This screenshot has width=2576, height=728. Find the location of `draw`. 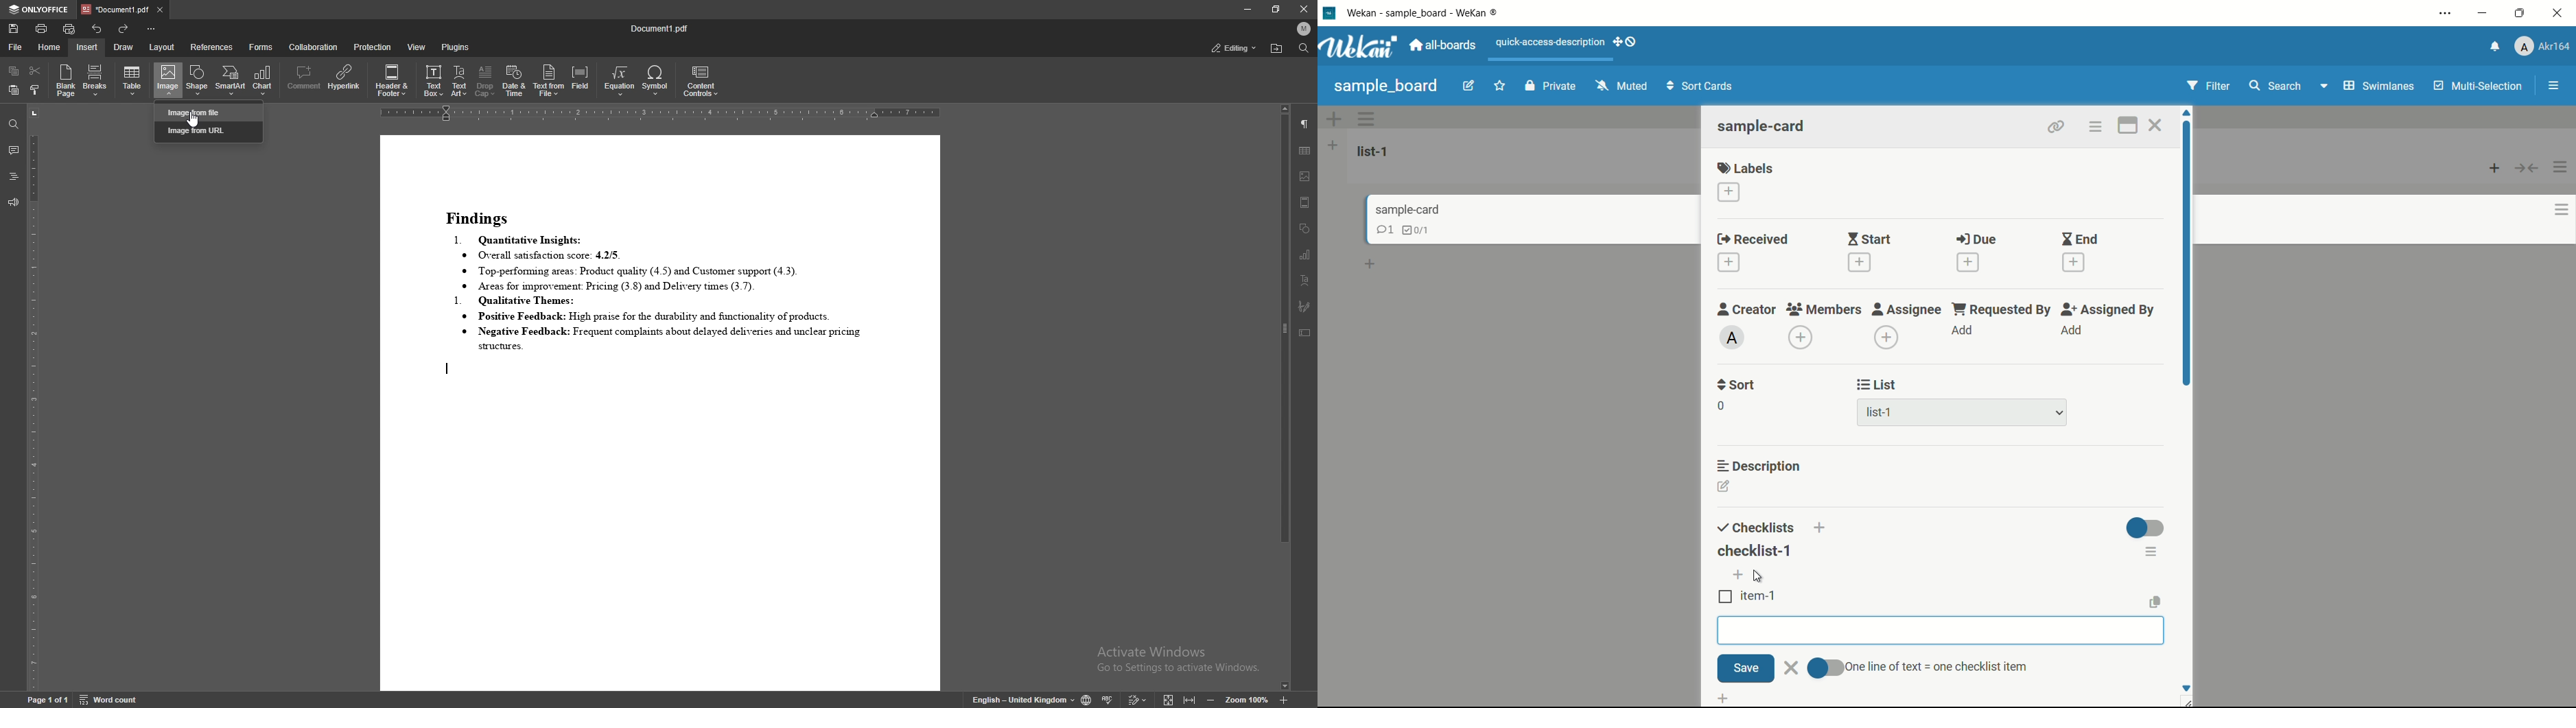

draw is located at coordinates (124, 47).